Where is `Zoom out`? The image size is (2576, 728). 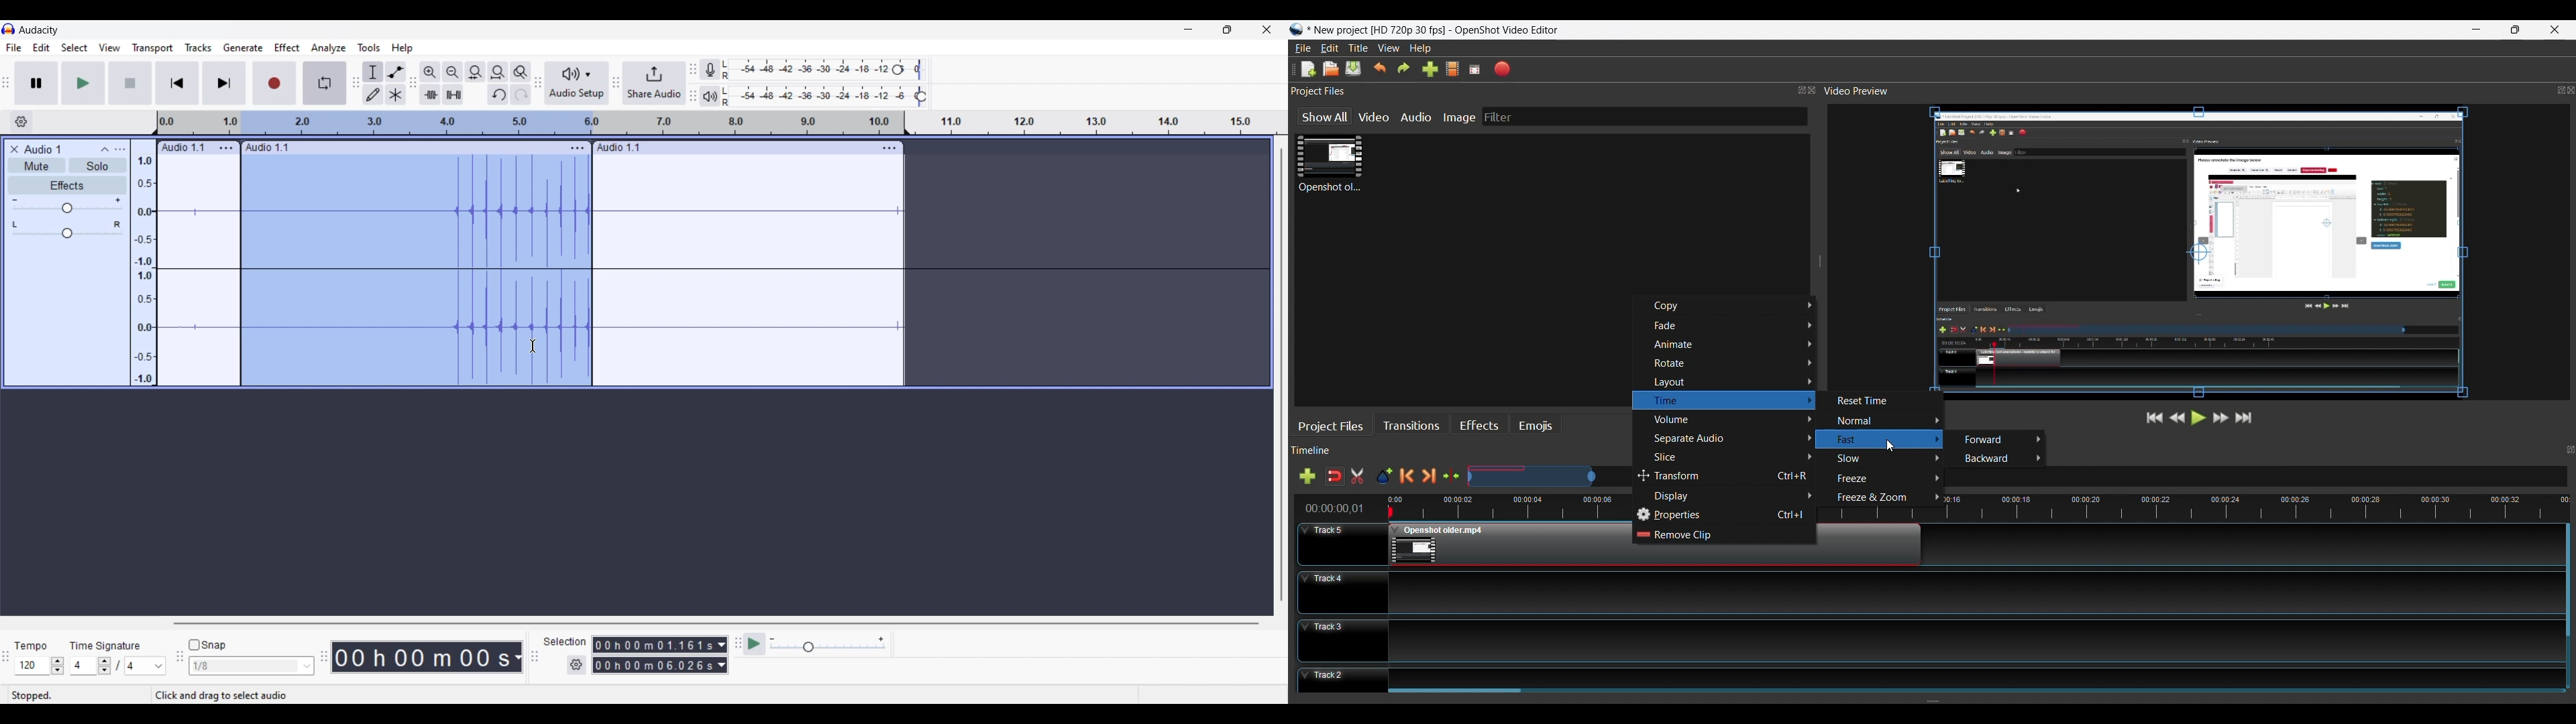 Zoom out is located at coordinates (452, 71).